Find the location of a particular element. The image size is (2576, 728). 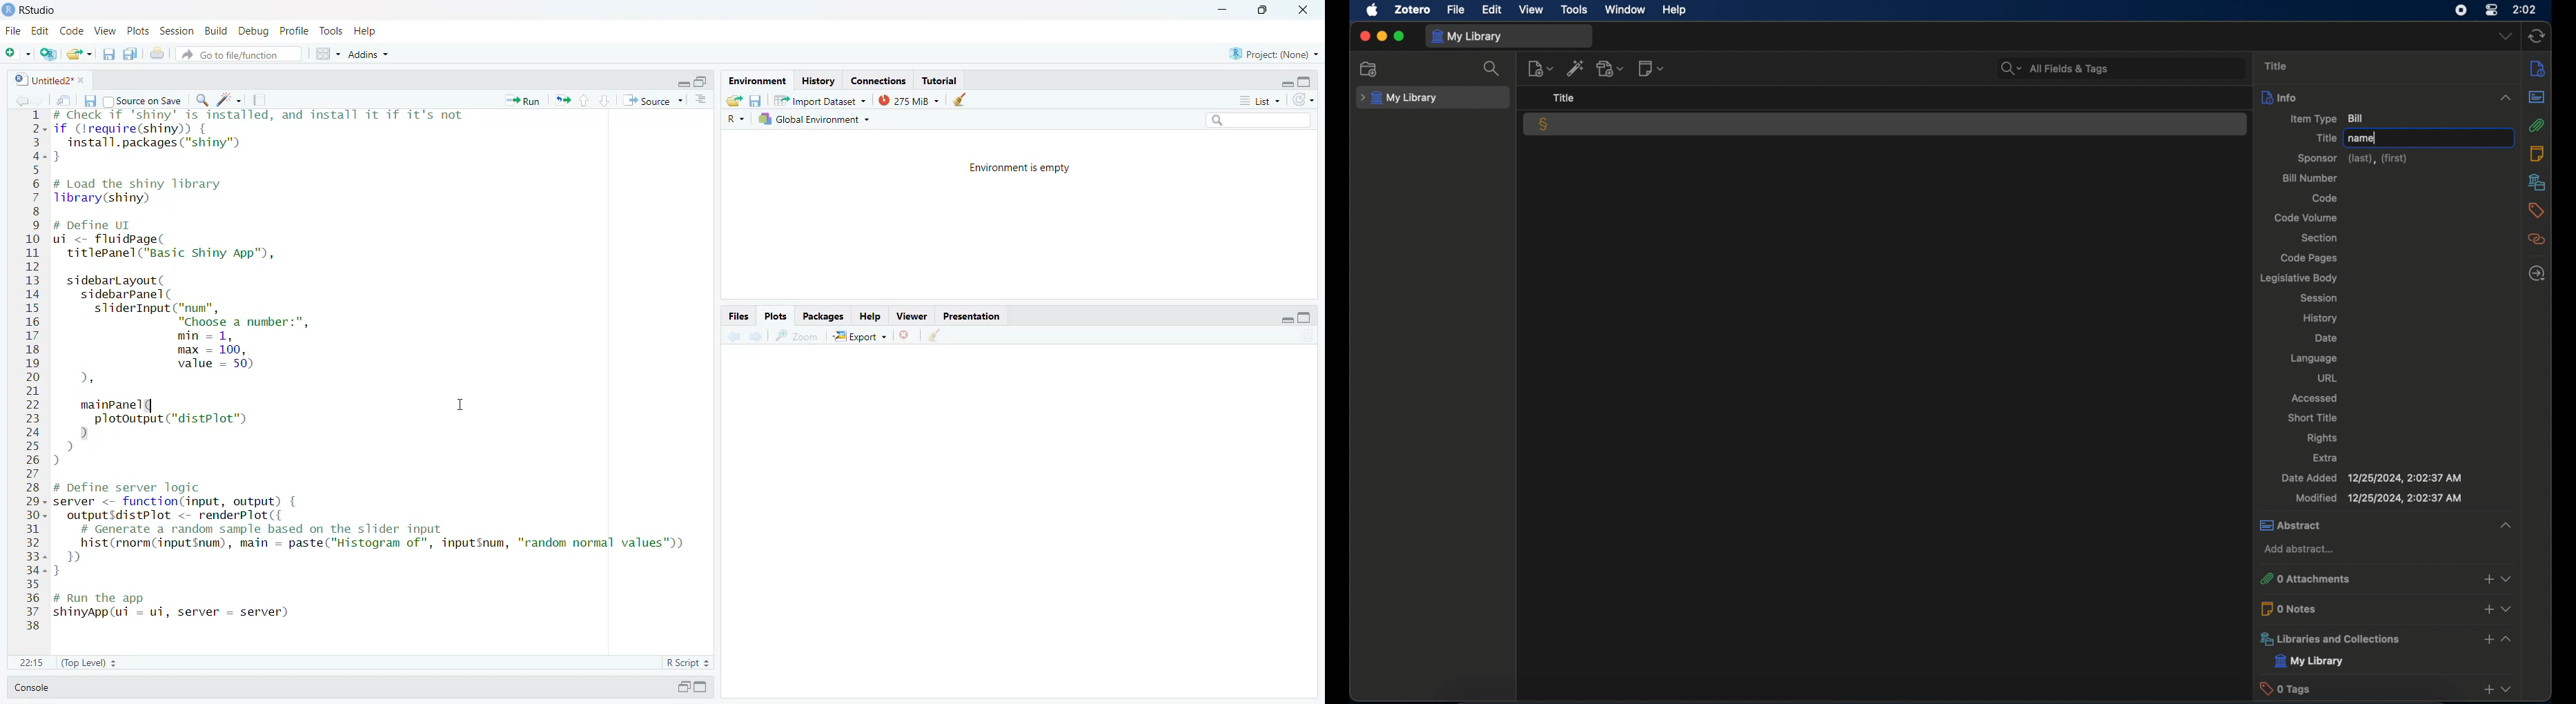

libraries is located at coordinates (2537, 182).